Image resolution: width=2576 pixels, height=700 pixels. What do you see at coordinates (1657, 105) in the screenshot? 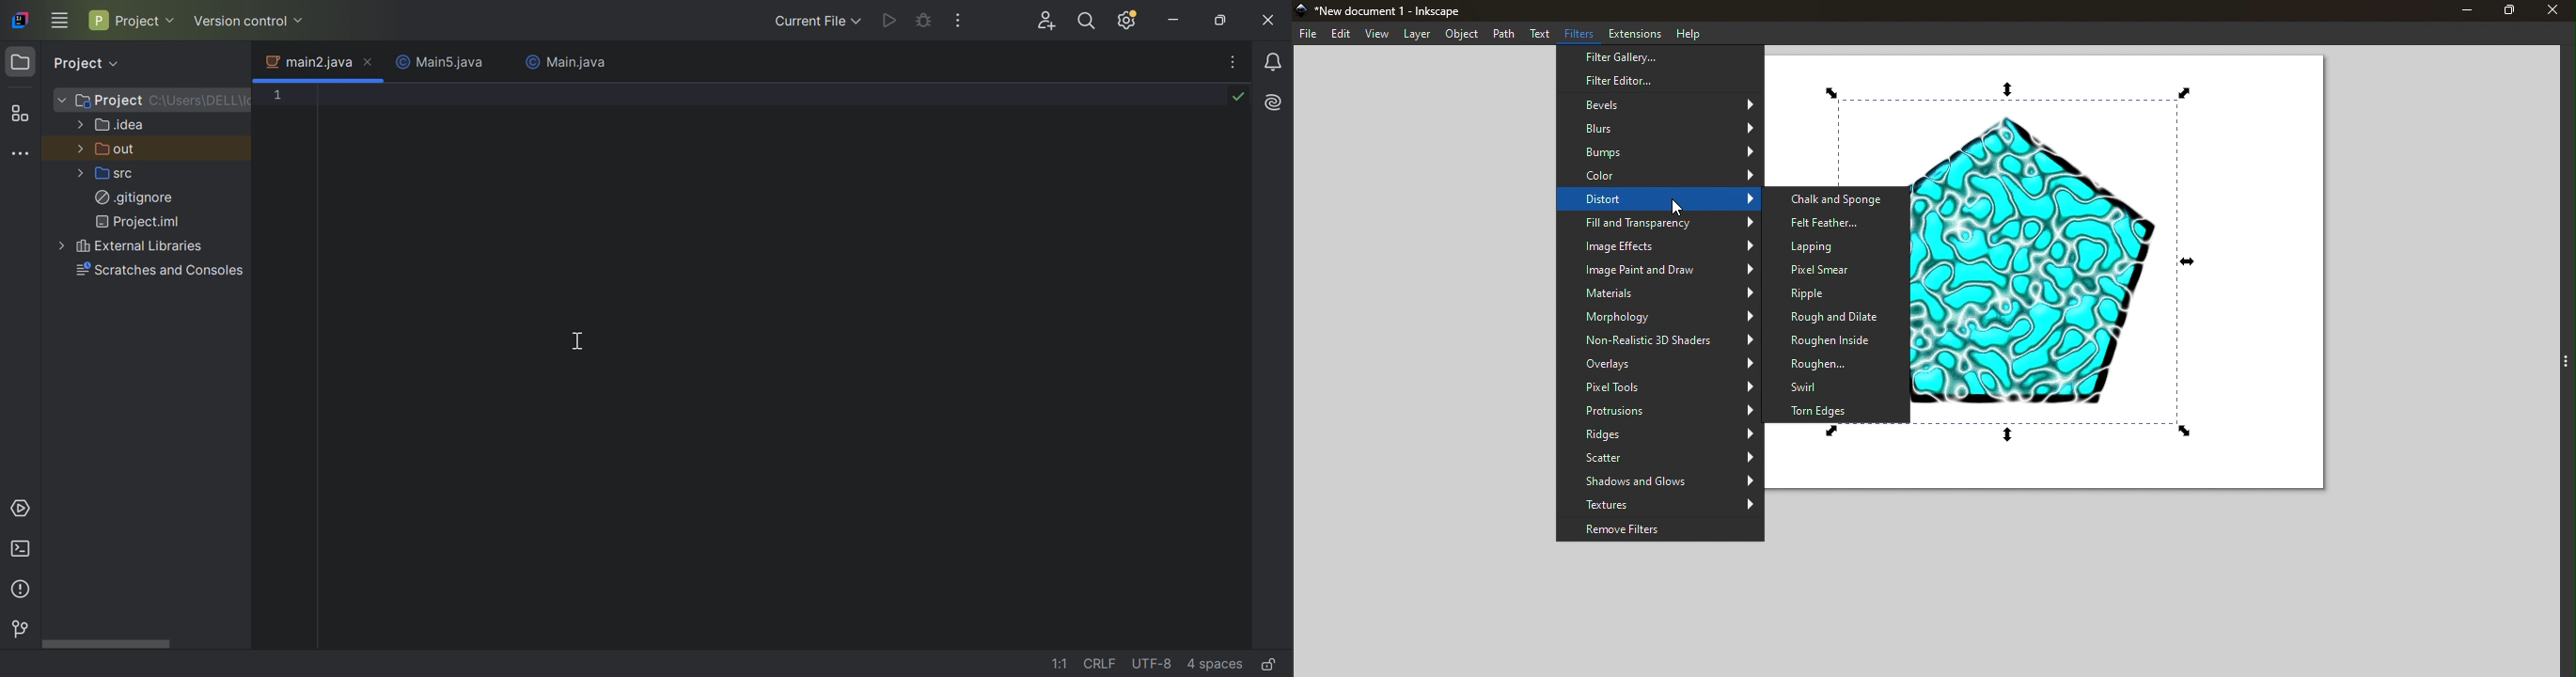
I see `Bevels` at bounding box center [1657, 105].